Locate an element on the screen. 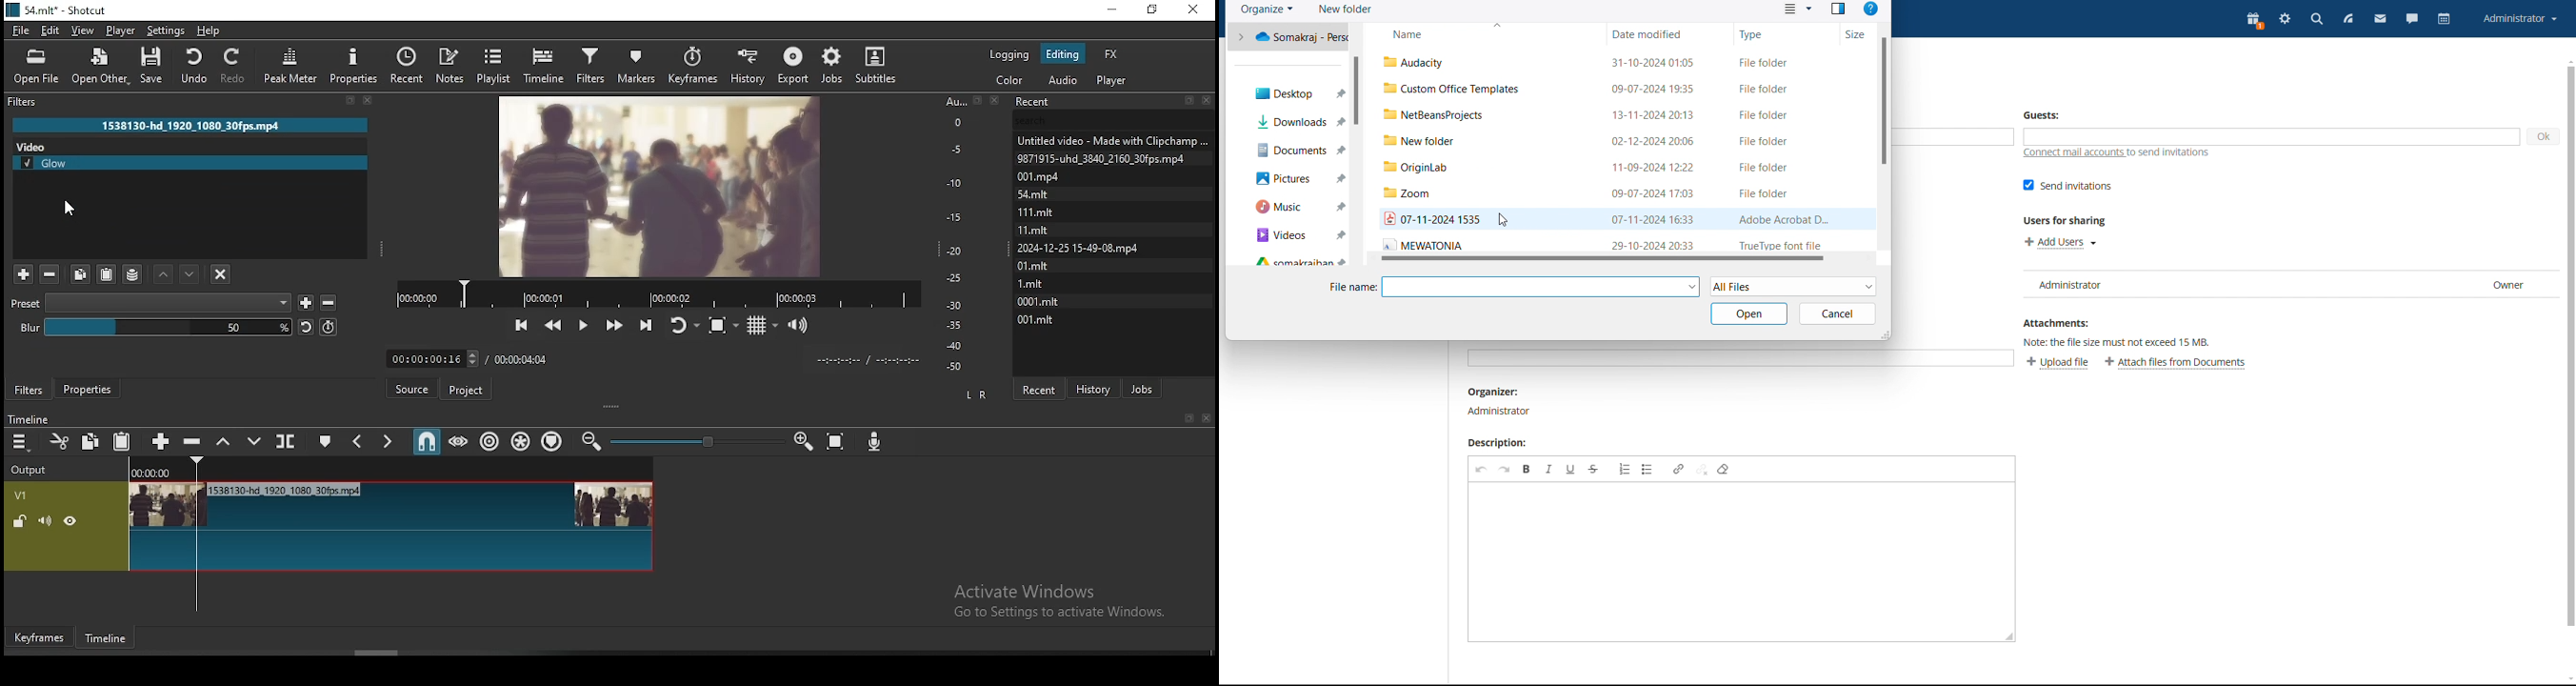  filters is located at coordinates (589, 63).